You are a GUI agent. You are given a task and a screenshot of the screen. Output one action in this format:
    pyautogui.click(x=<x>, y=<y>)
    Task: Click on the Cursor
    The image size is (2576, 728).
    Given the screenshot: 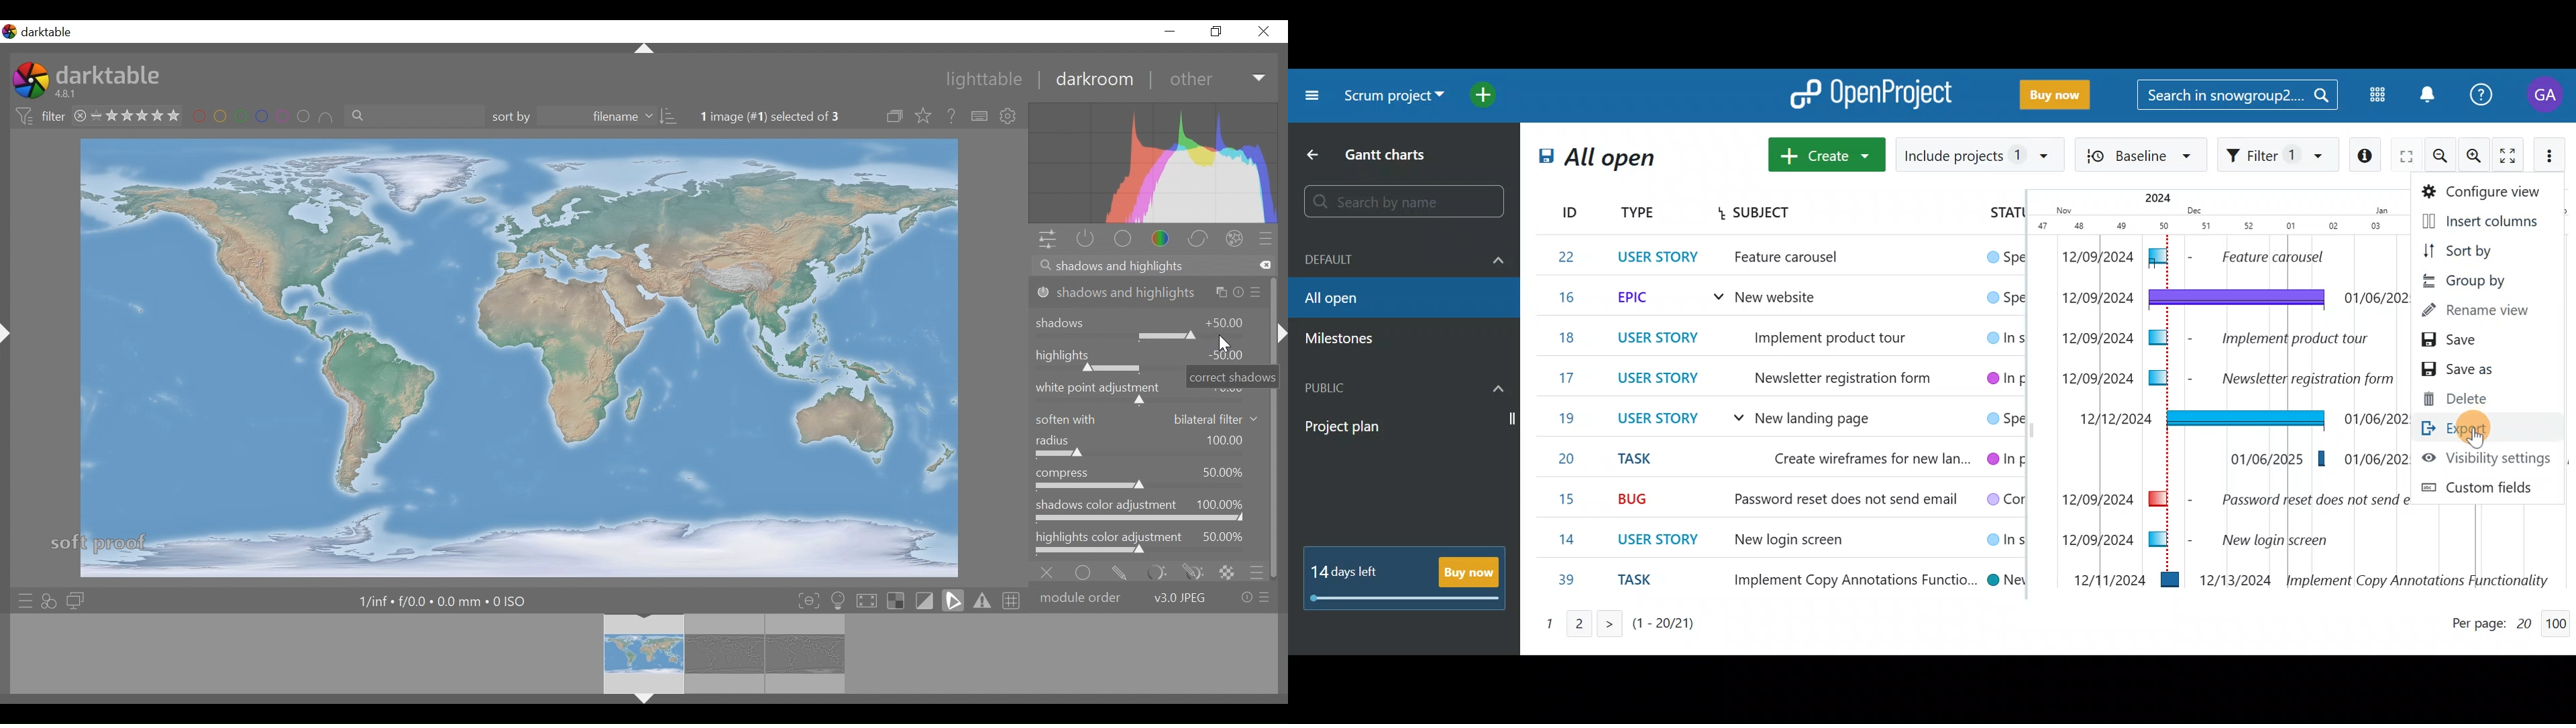 What is the action you would take?
    pyautogui.click(x=1225, y=345)
    